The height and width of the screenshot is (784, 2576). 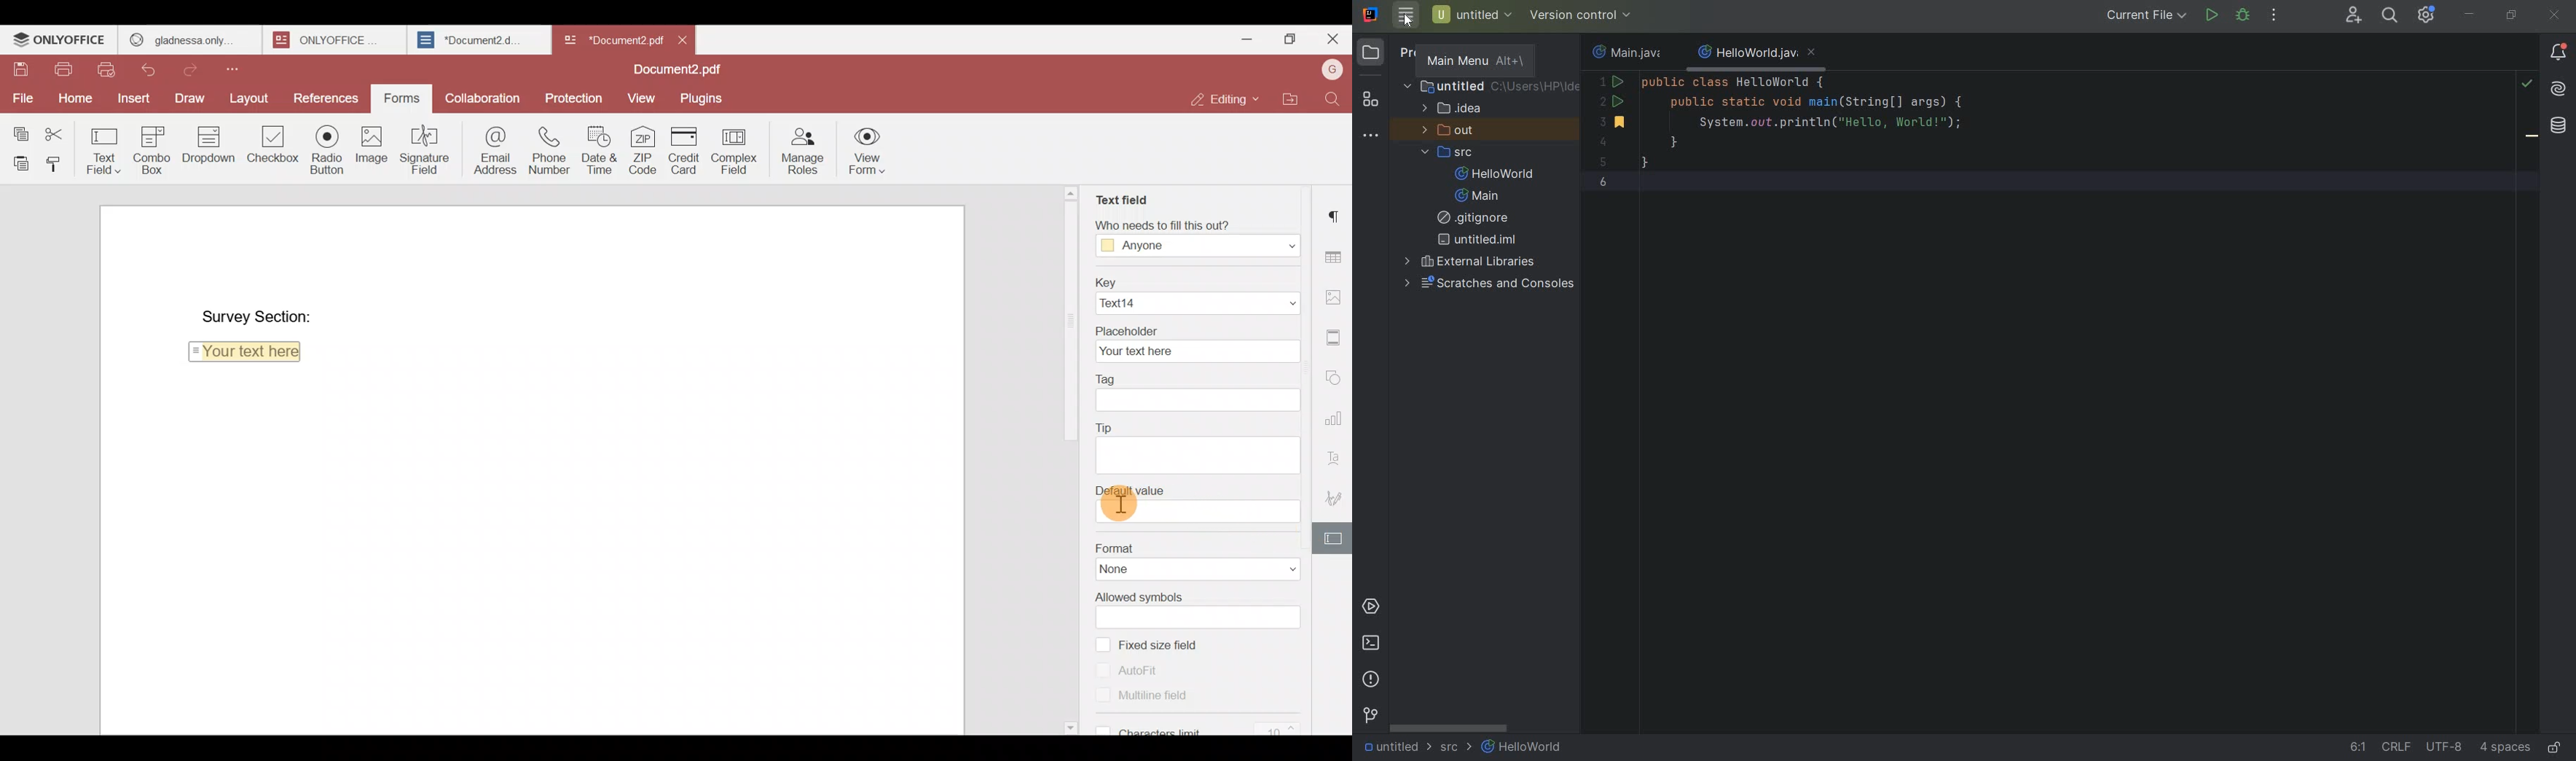 I want to click on MAIN MENU, so click(x=1478, y=60).